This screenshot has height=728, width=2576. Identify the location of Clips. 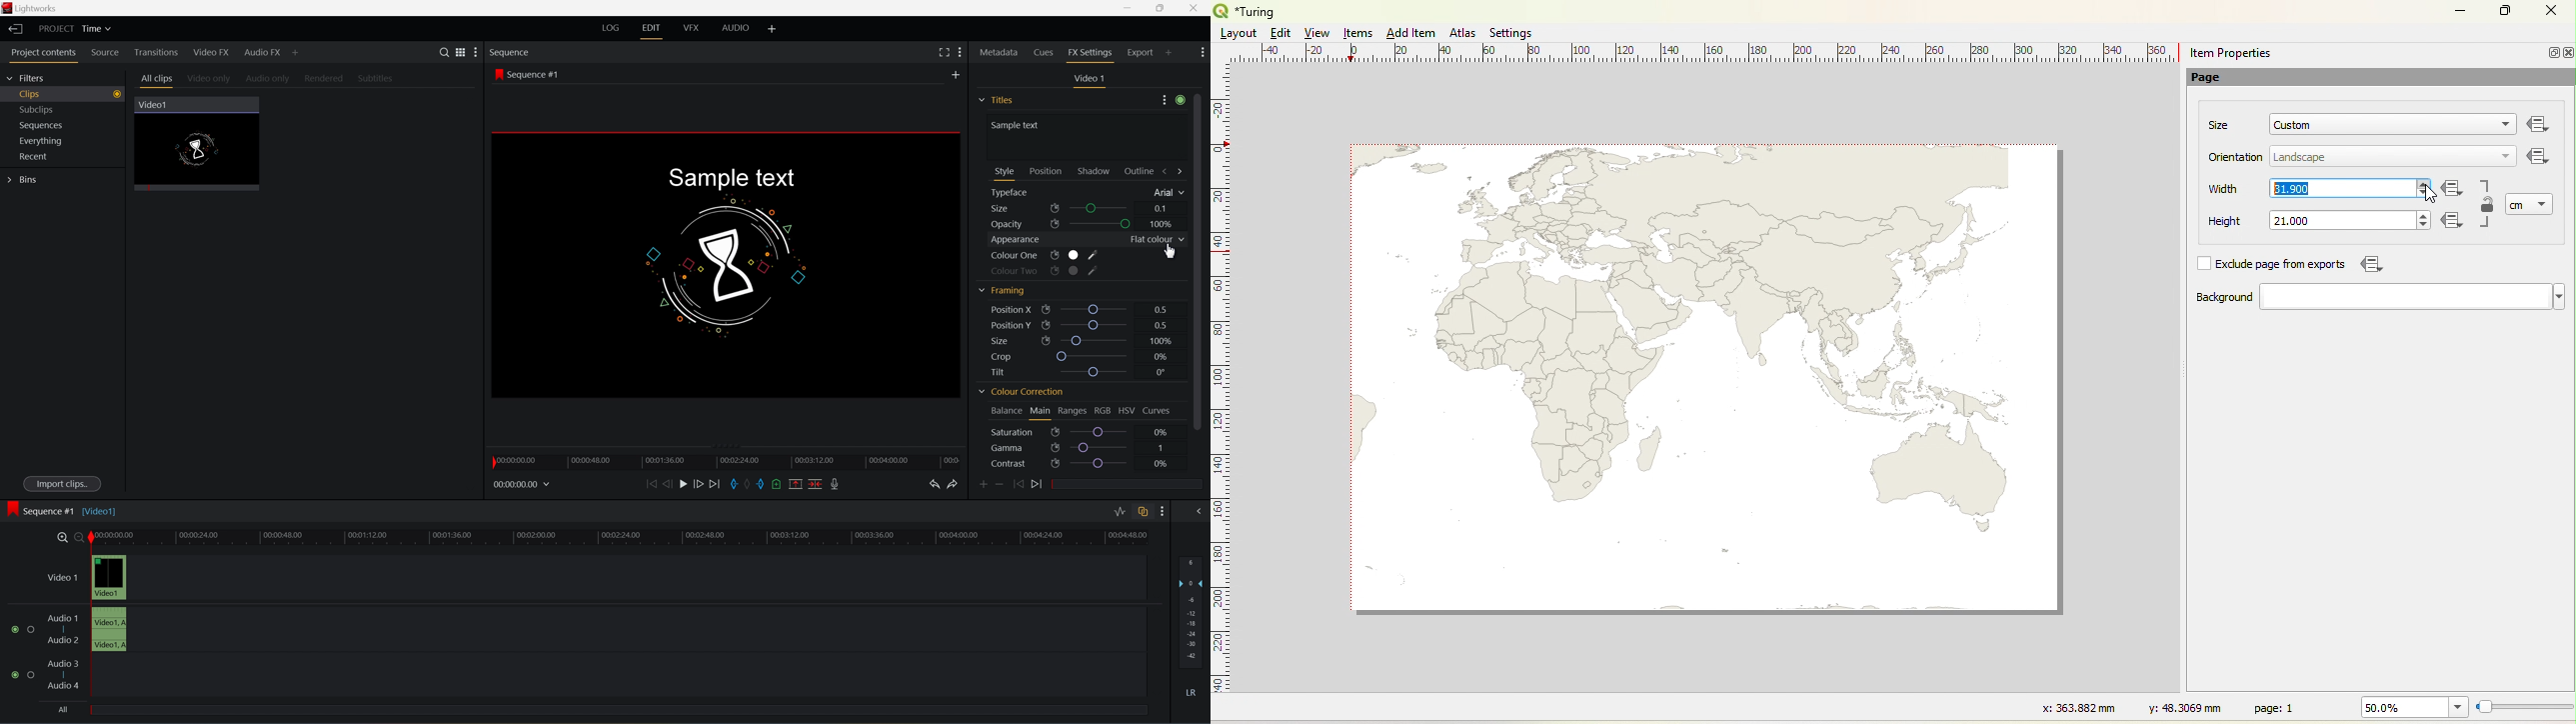
(68, 93).